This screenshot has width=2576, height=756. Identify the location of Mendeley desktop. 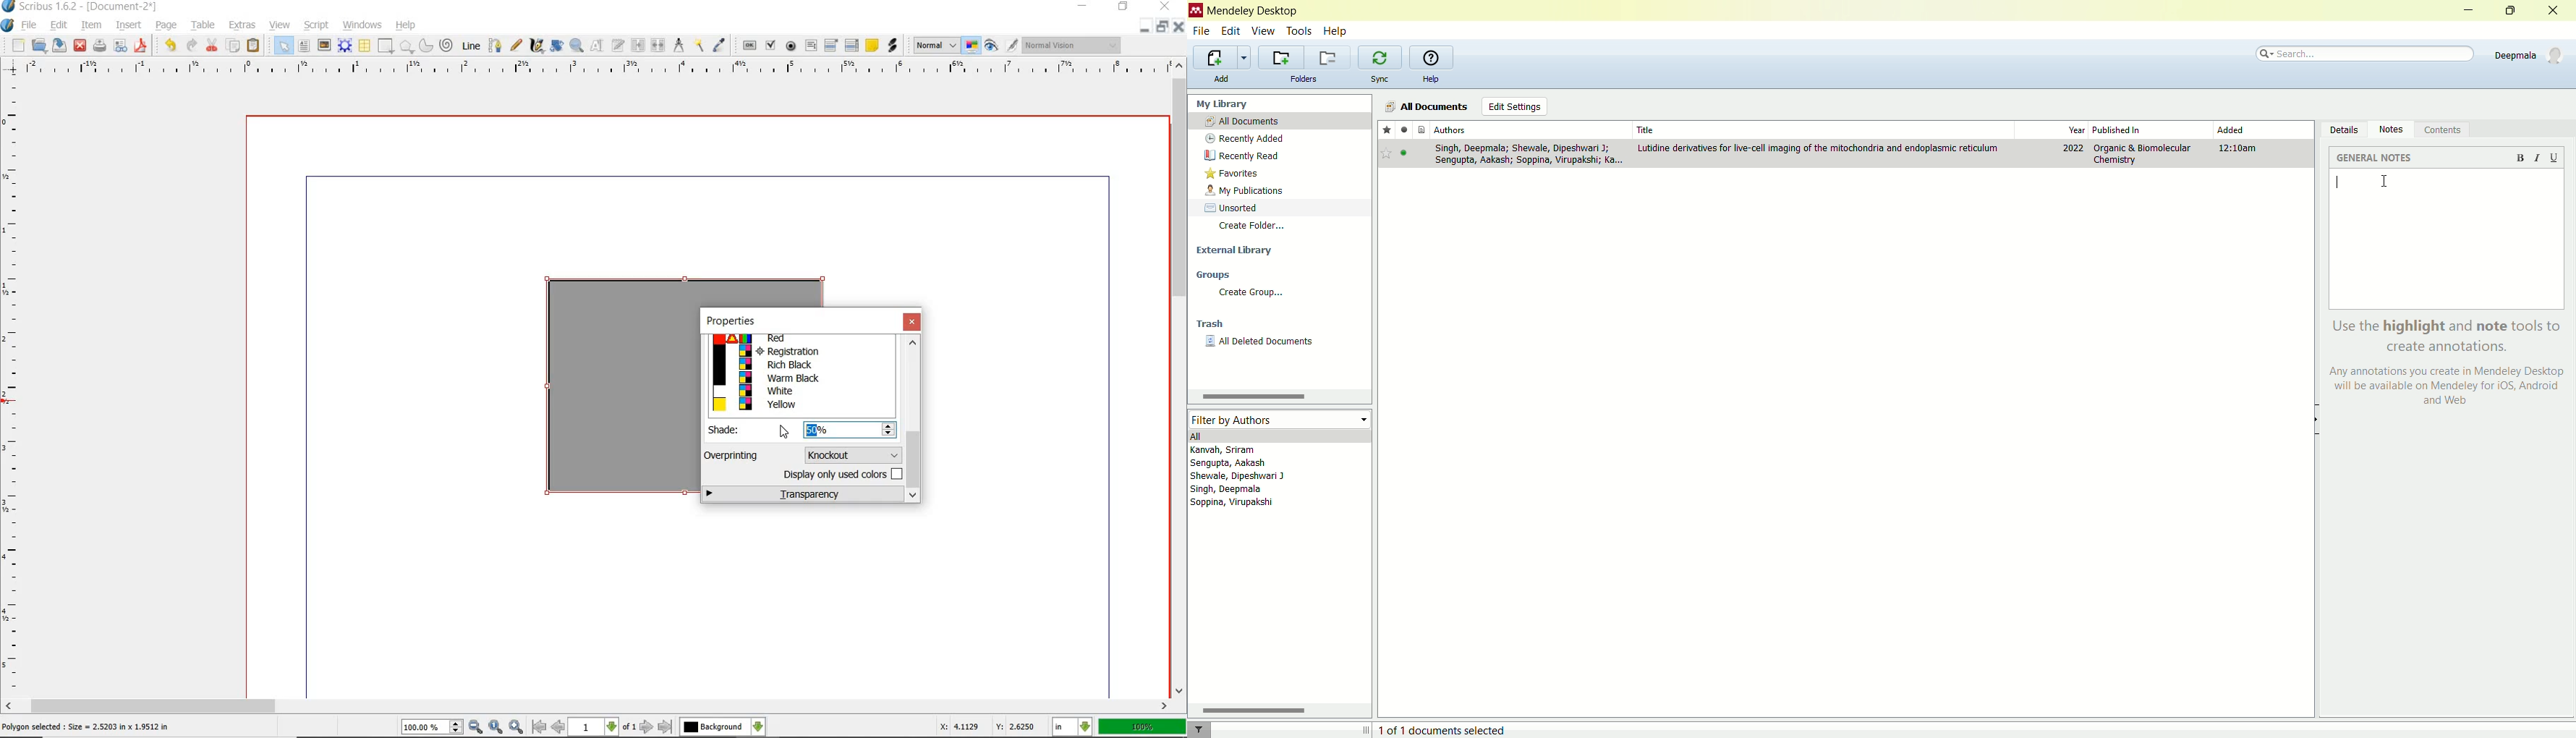
(1254, 12).